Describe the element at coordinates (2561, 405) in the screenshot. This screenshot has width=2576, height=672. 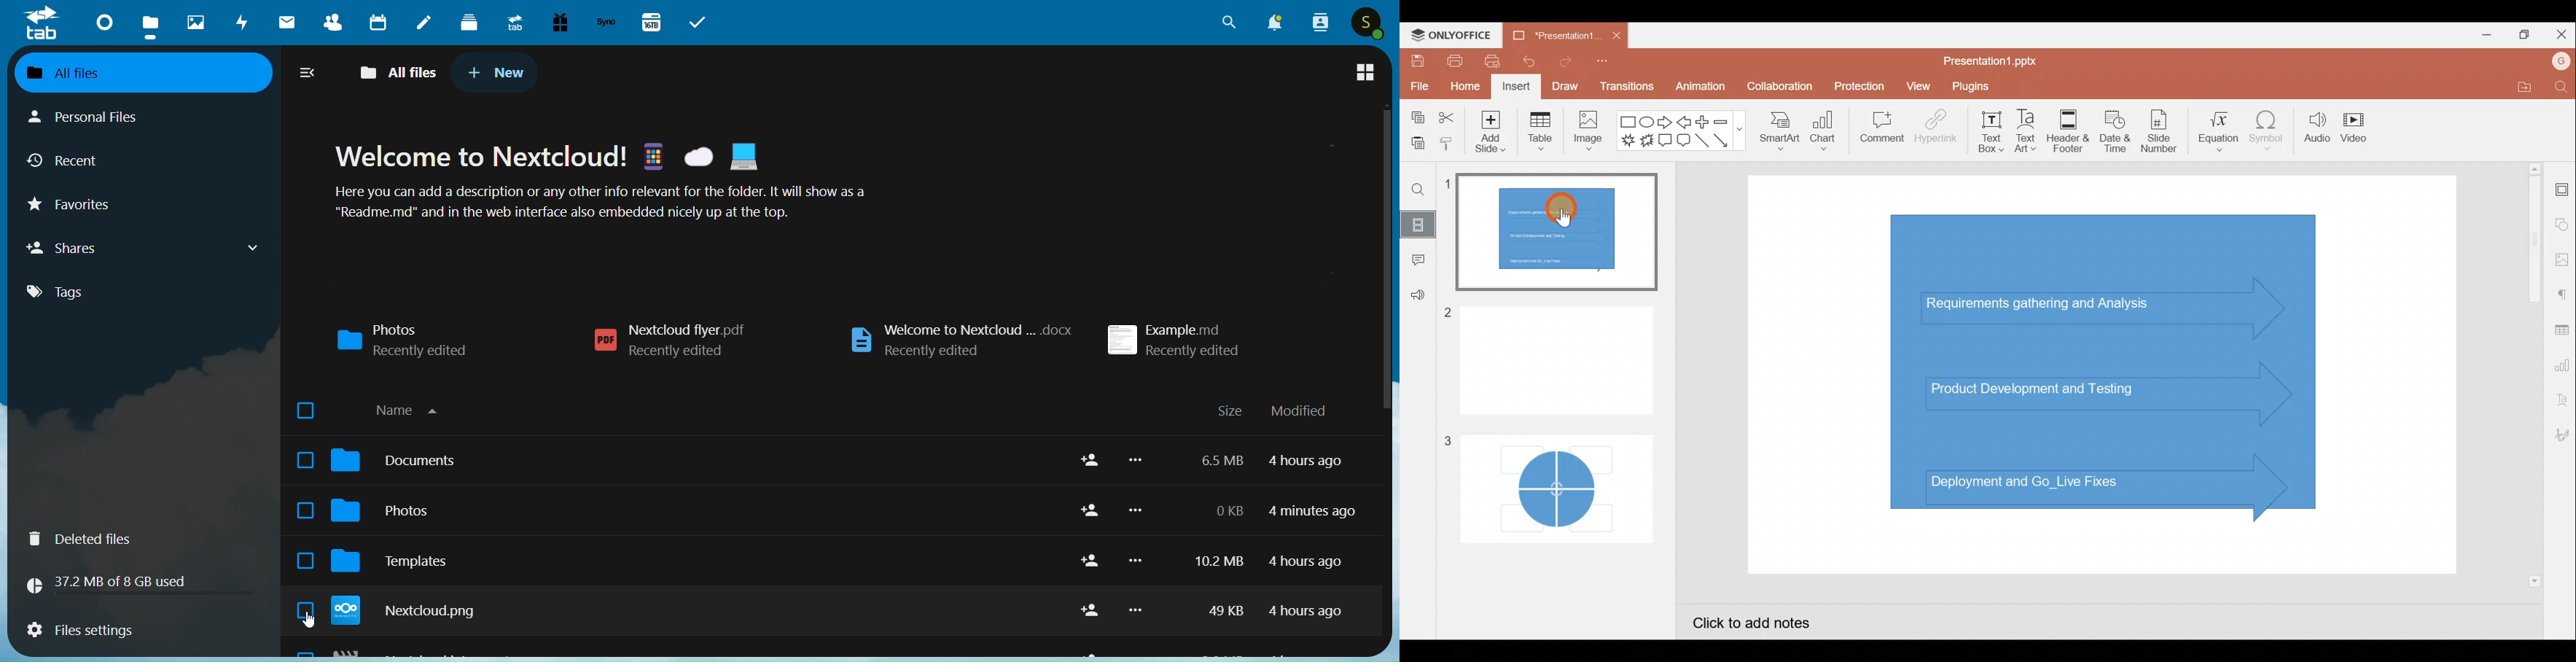
I see `Text Art settings` at that location.